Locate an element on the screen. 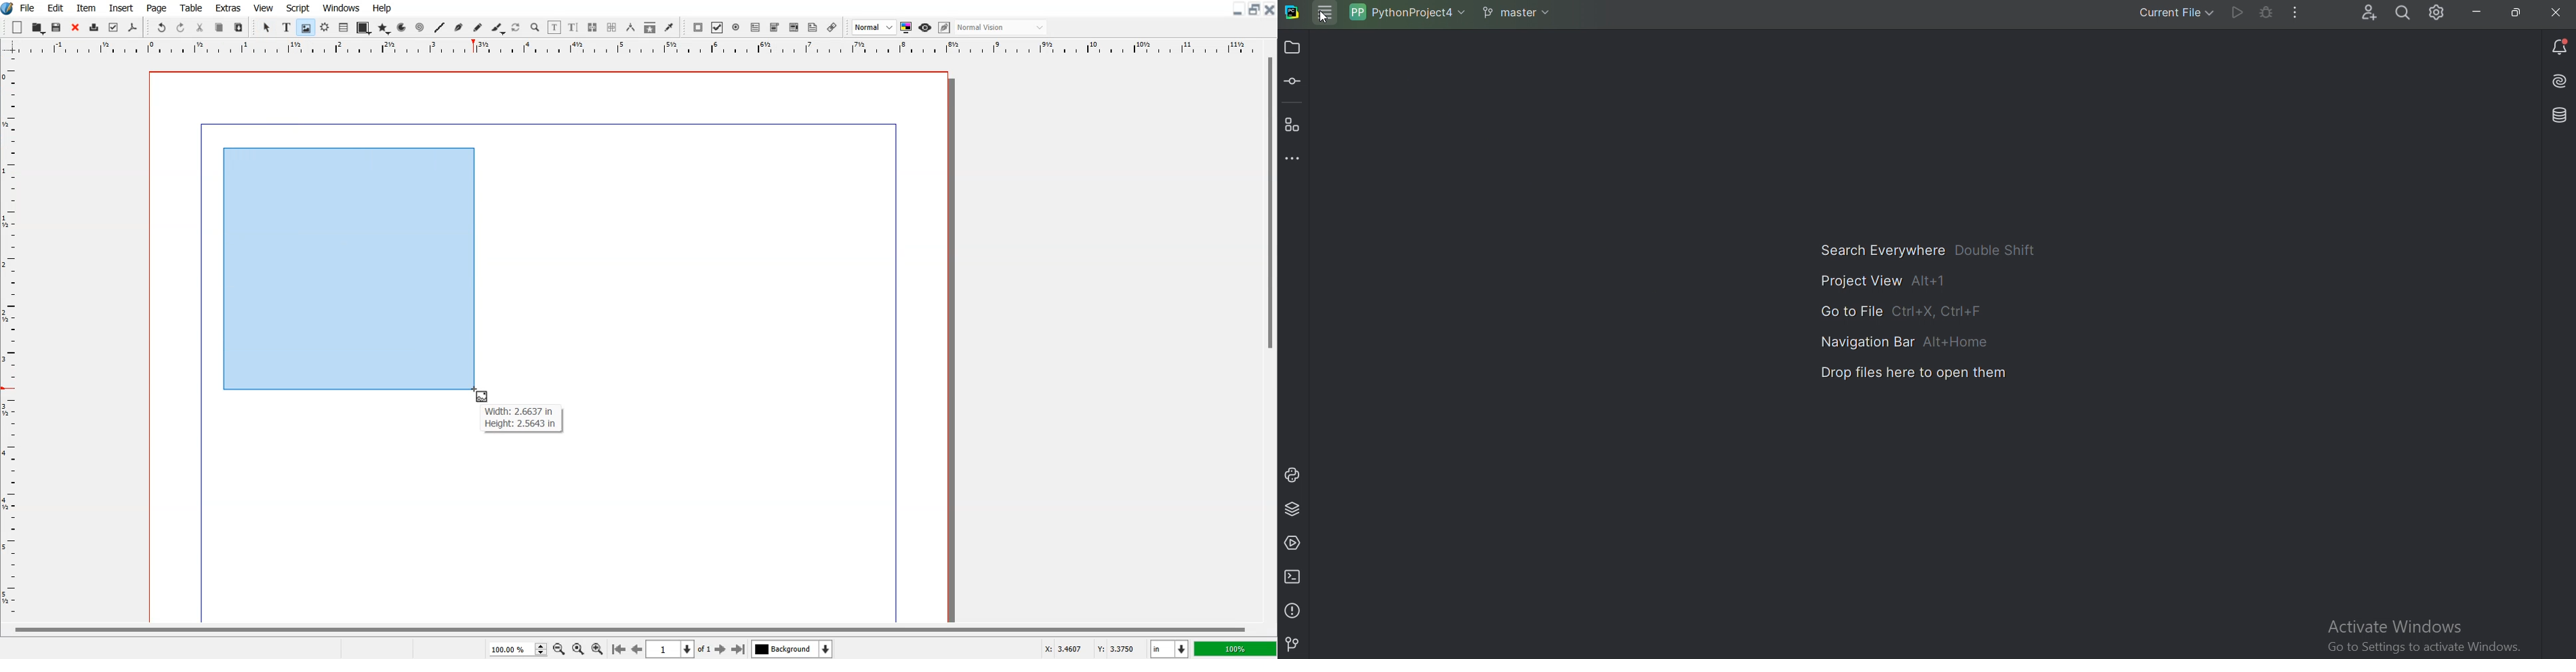 The image size is (2576, 672). Width: 2.6637 in
Height: 2.5643 in | is located at coordinates (521, 418).